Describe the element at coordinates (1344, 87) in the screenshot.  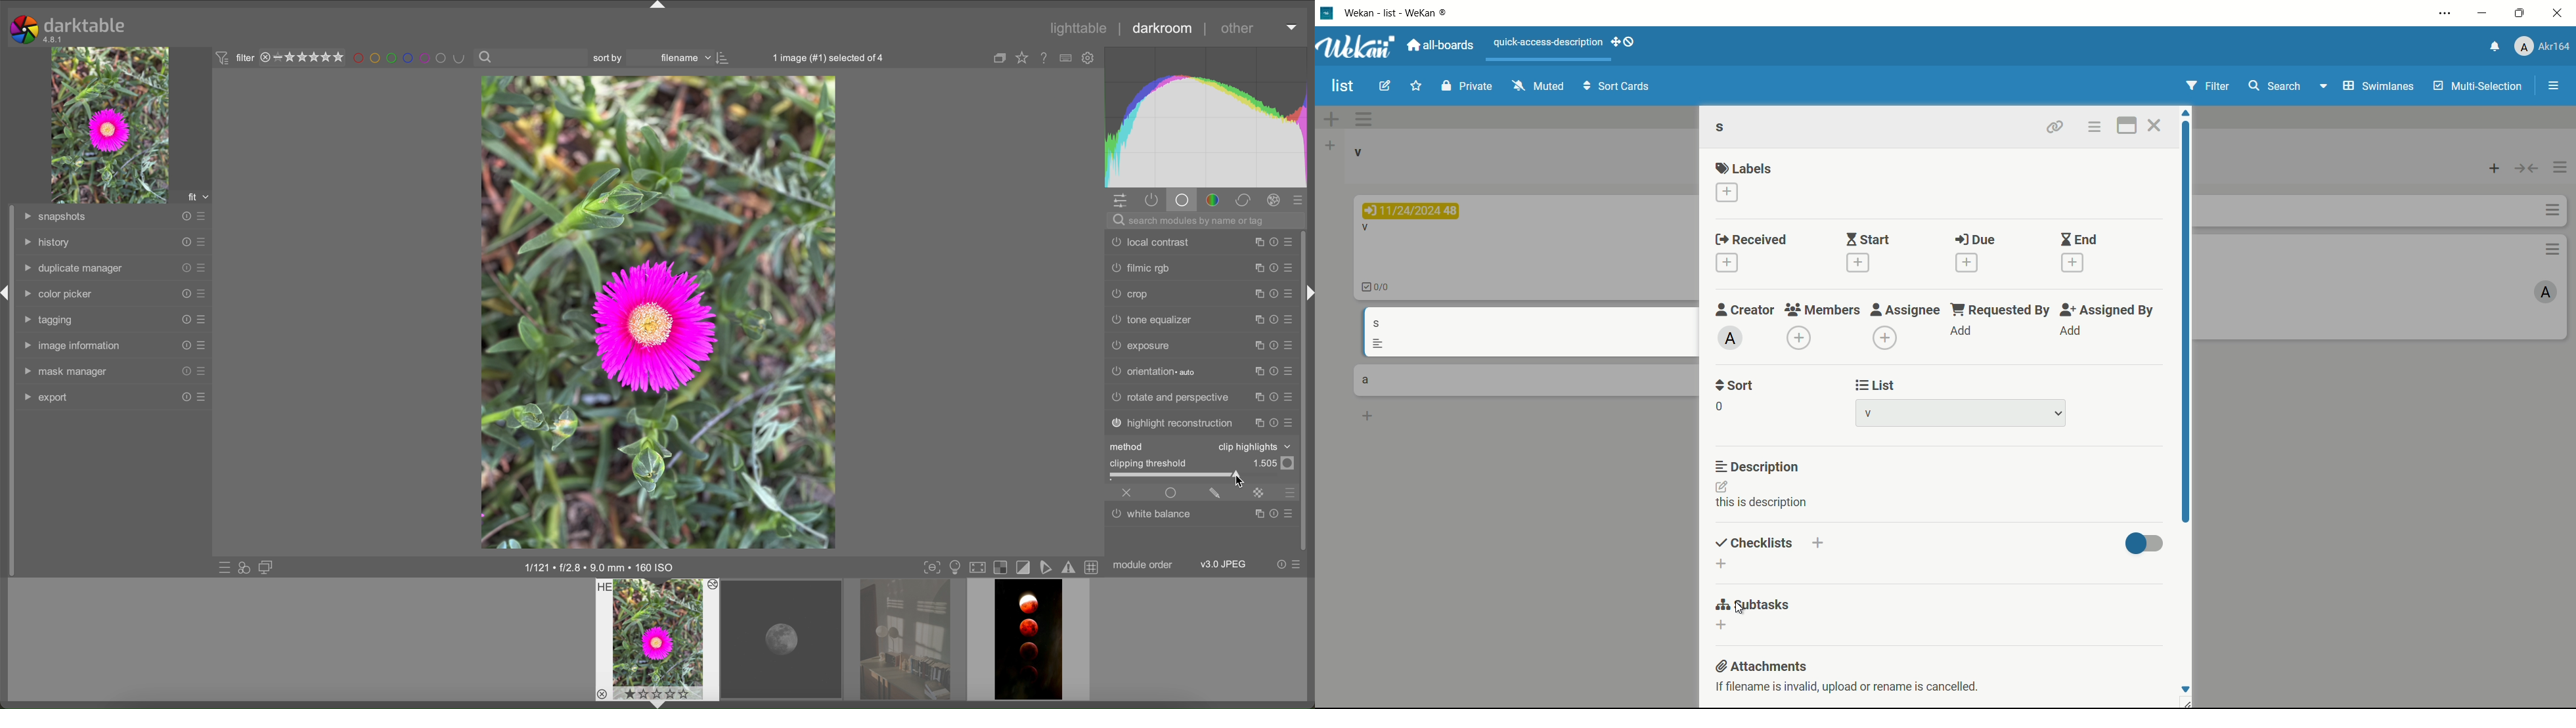
I see `board name` at that location.